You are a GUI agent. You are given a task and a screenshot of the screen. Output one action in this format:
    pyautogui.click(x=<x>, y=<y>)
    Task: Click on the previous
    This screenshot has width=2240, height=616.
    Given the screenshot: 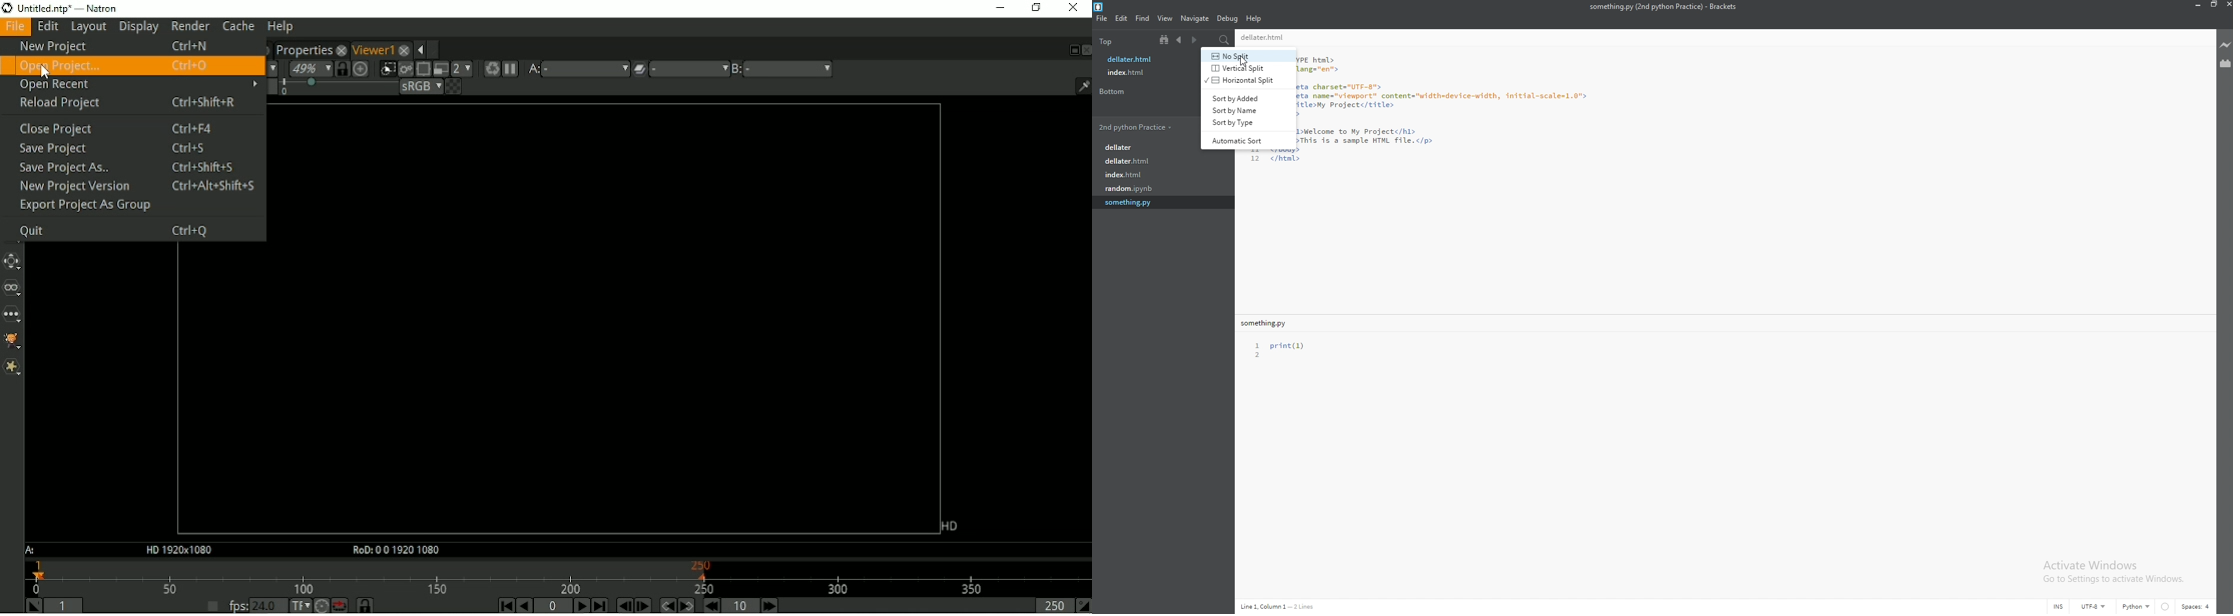 What is the action you would take?
    pyautogui.click(x=1179, y=39)
    